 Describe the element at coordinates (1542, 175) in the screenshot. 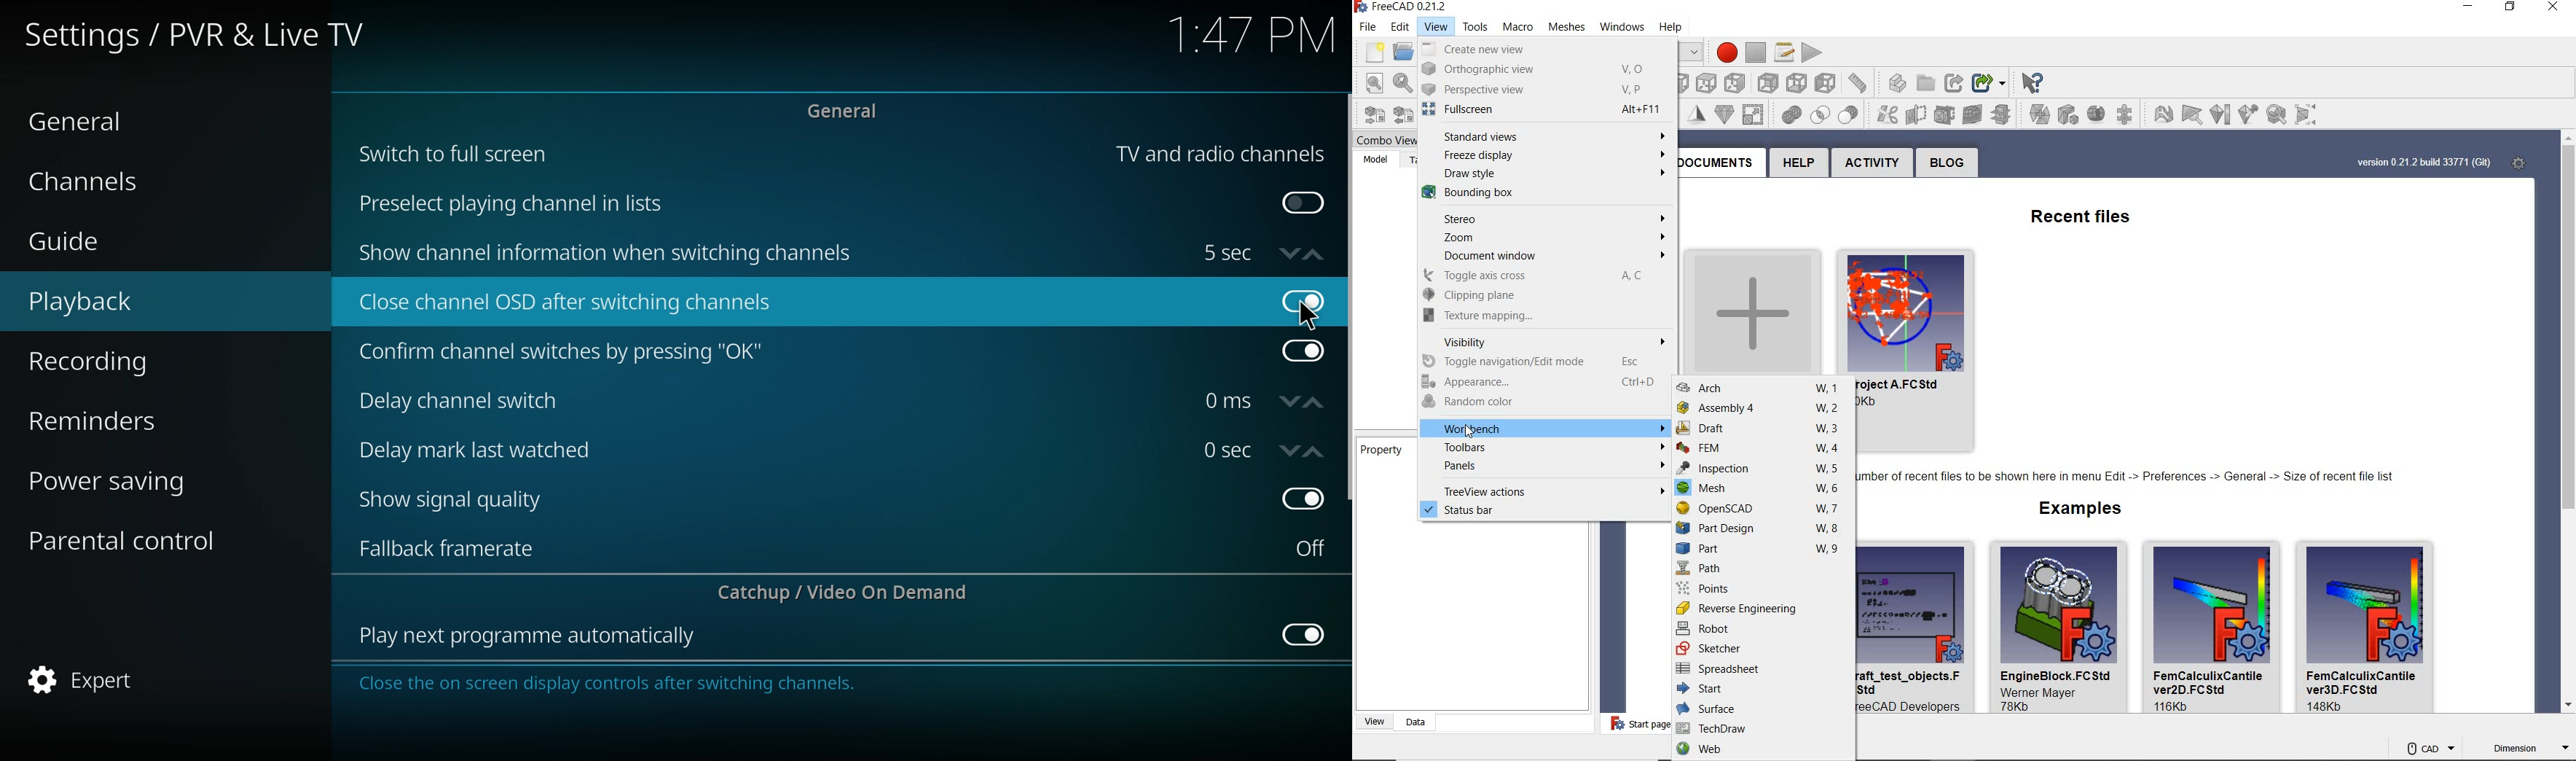

I see `draw style` at that location.